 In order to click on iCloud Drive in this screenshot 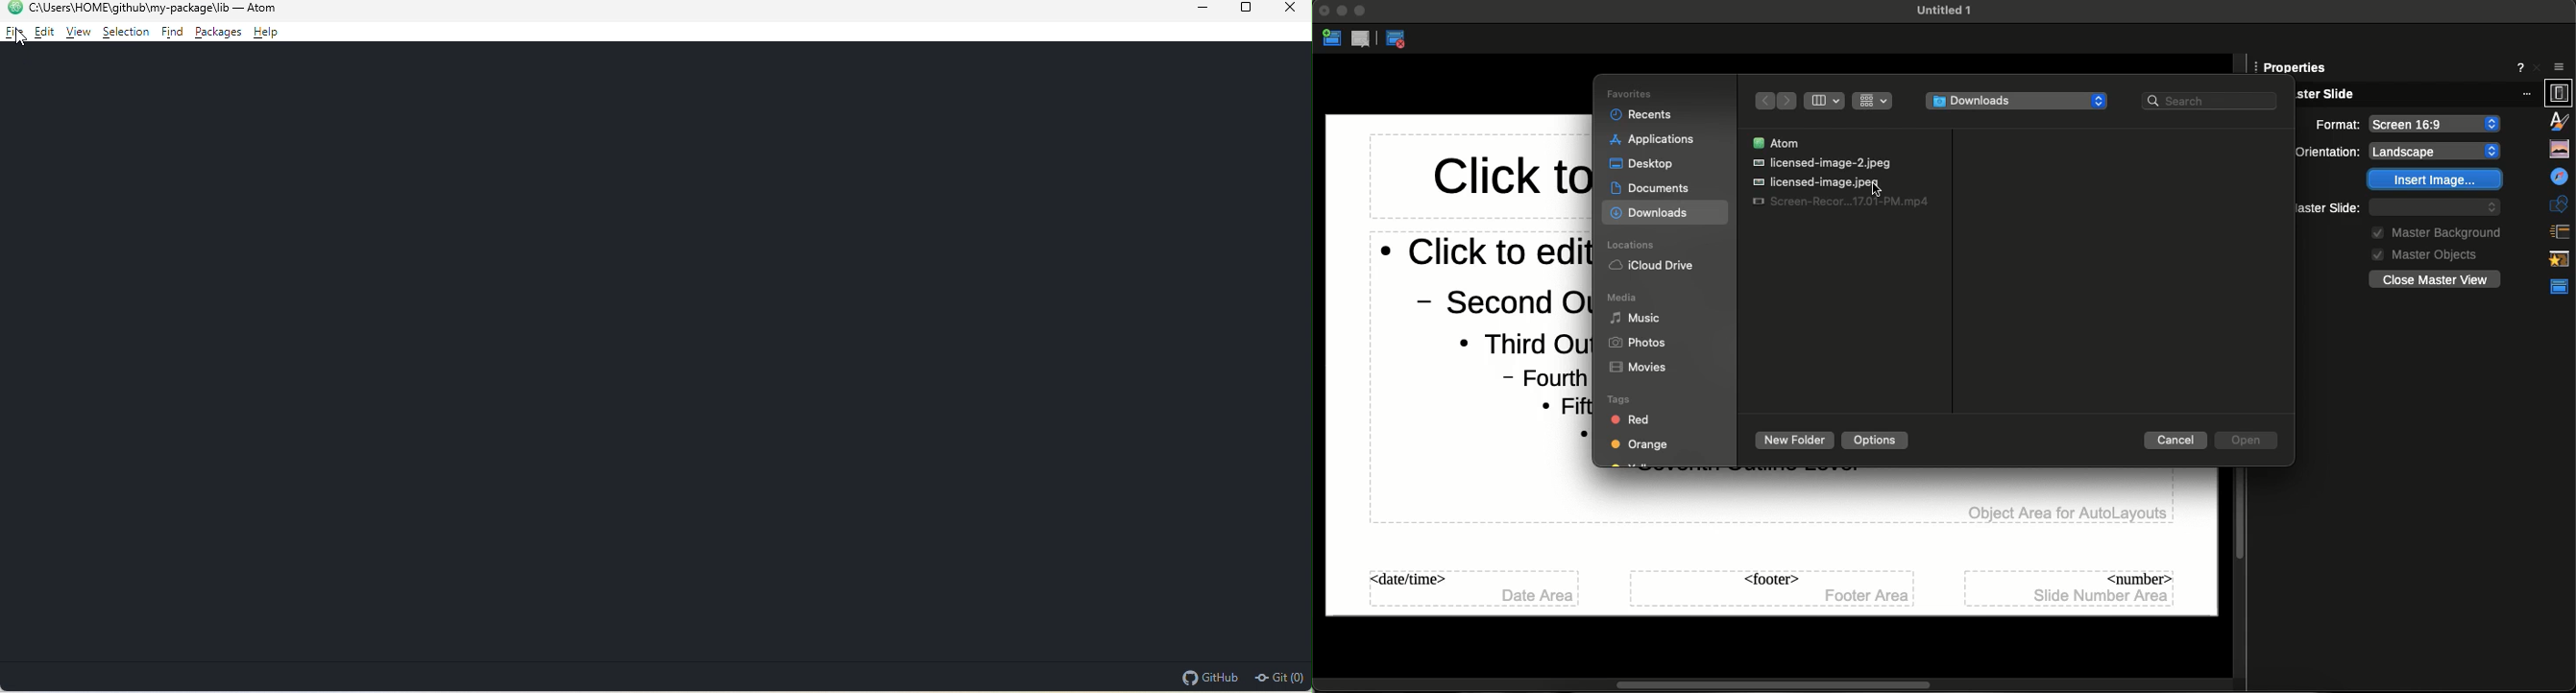, I will do `click(1652, 268)`.